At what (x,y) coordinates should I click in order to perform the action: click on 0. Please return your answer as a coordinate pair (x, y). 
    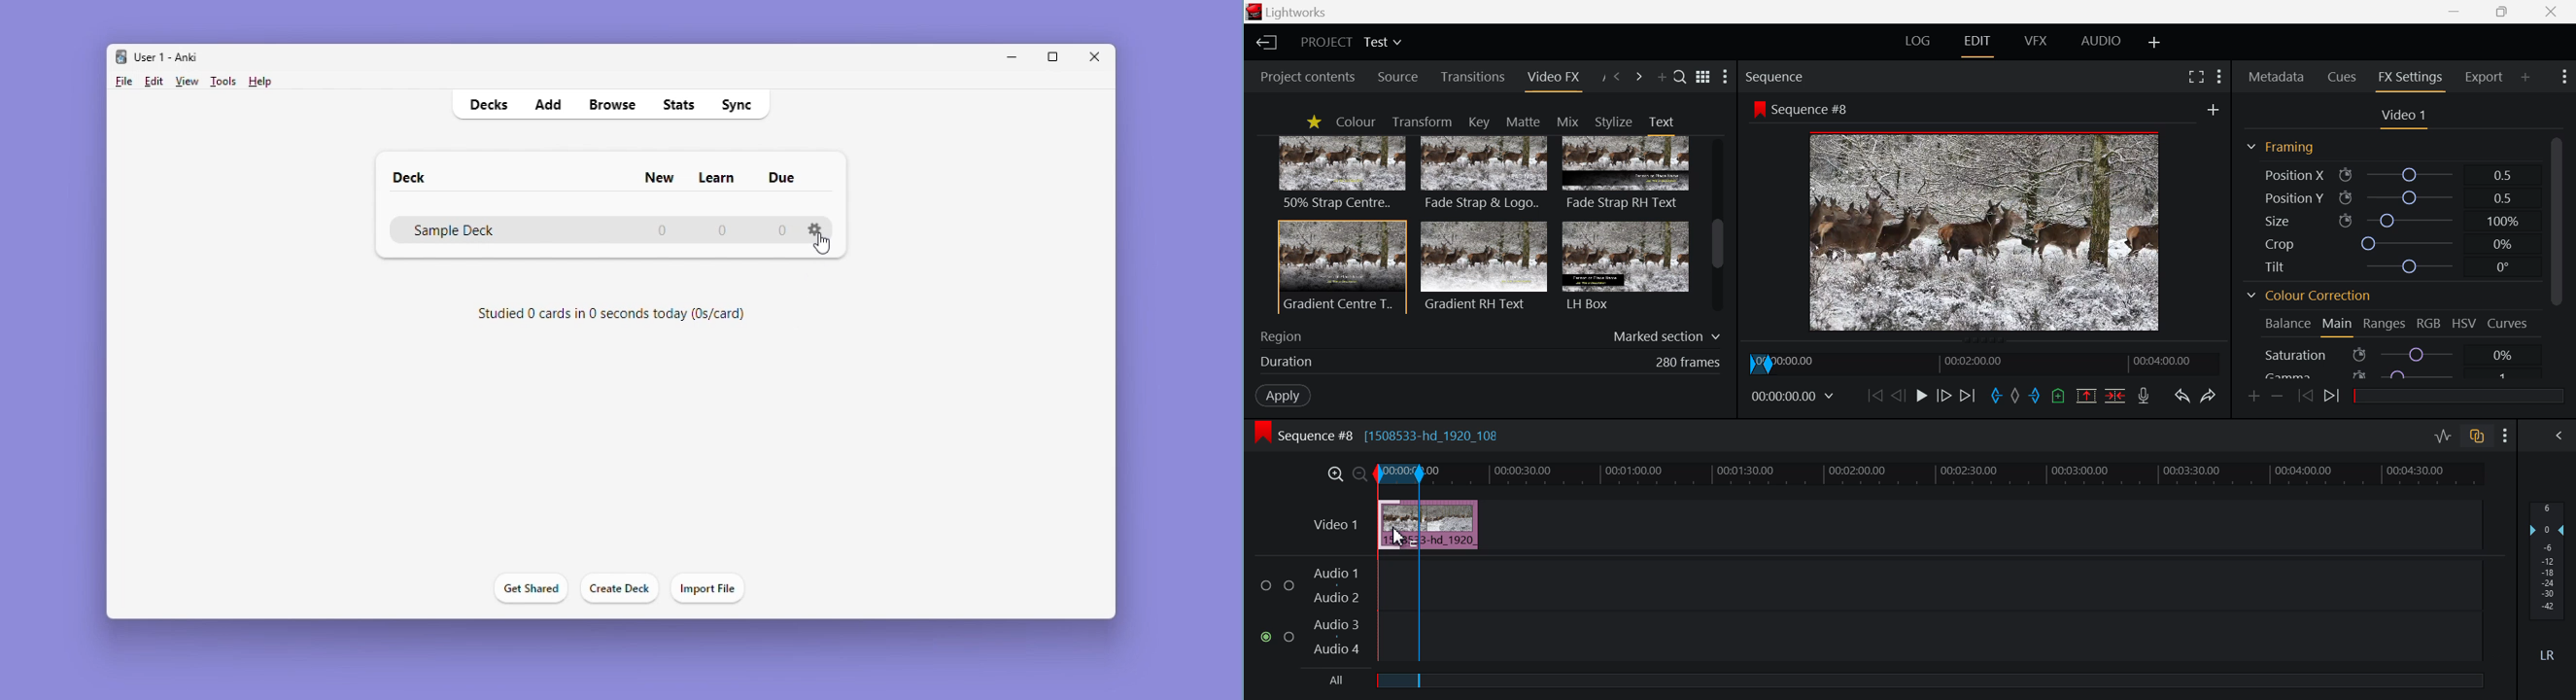
    Looking at the image, I should click on (664, 229).